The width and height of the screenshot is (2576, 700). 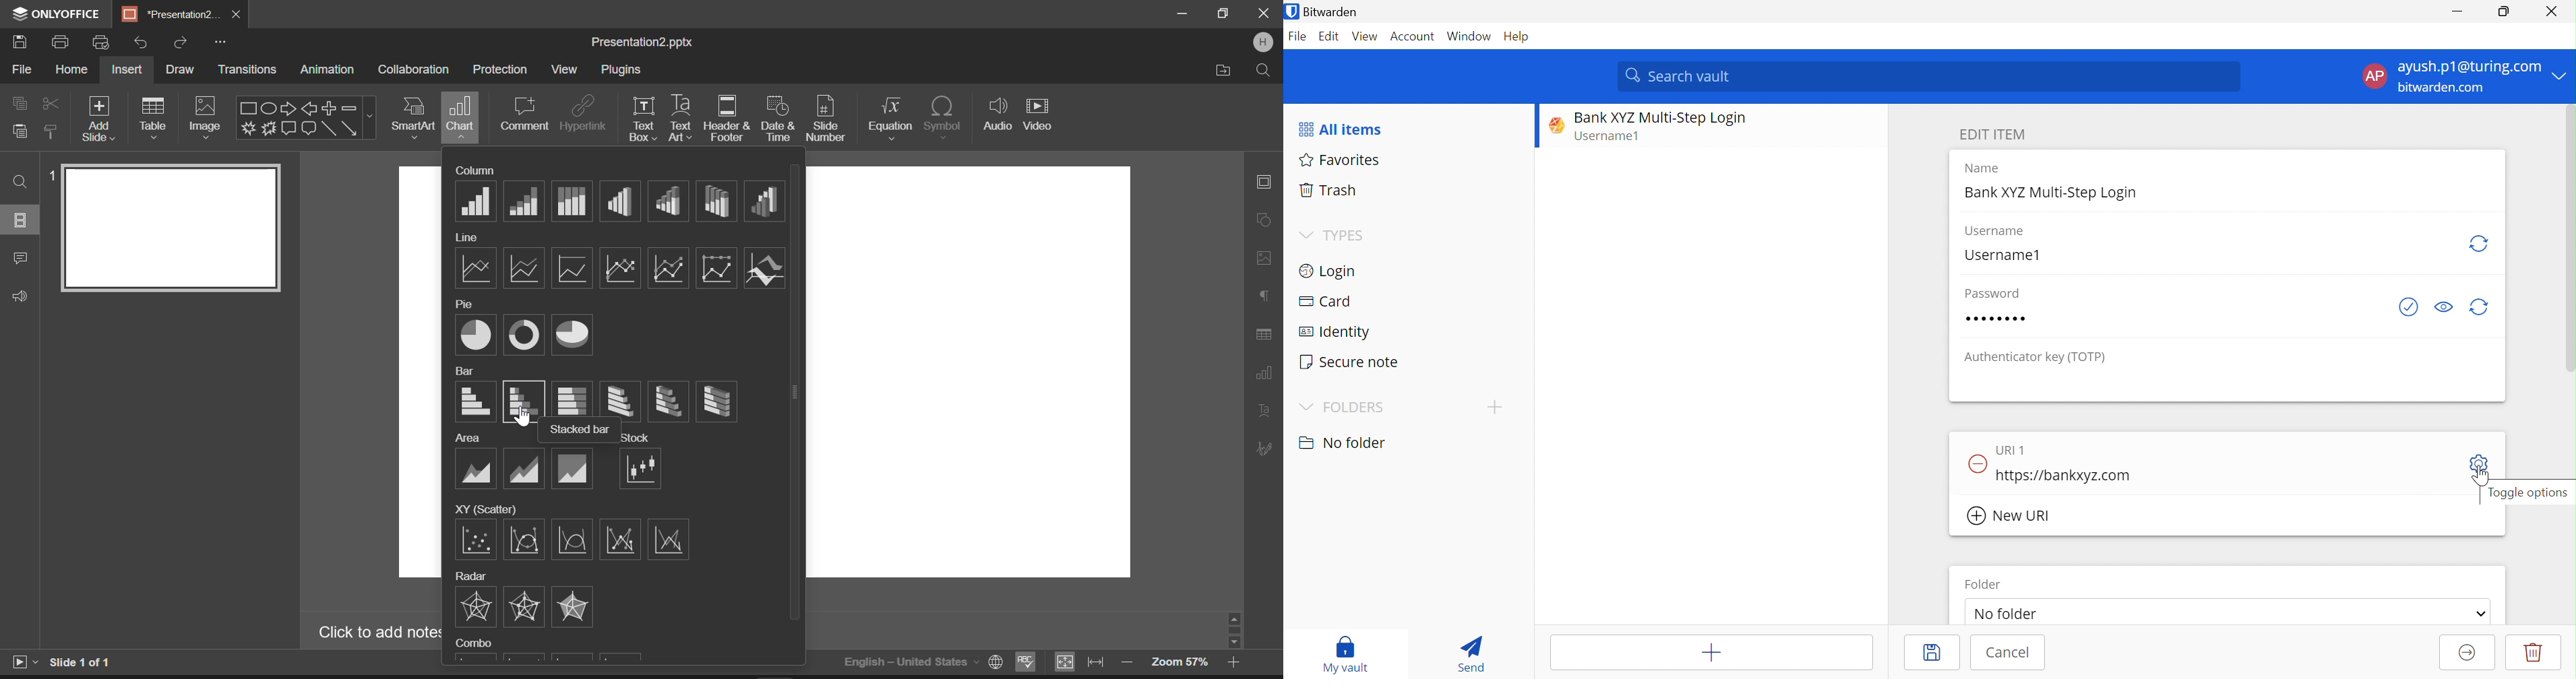 I want to click on 3-D Line, so click(x=765, y=269).